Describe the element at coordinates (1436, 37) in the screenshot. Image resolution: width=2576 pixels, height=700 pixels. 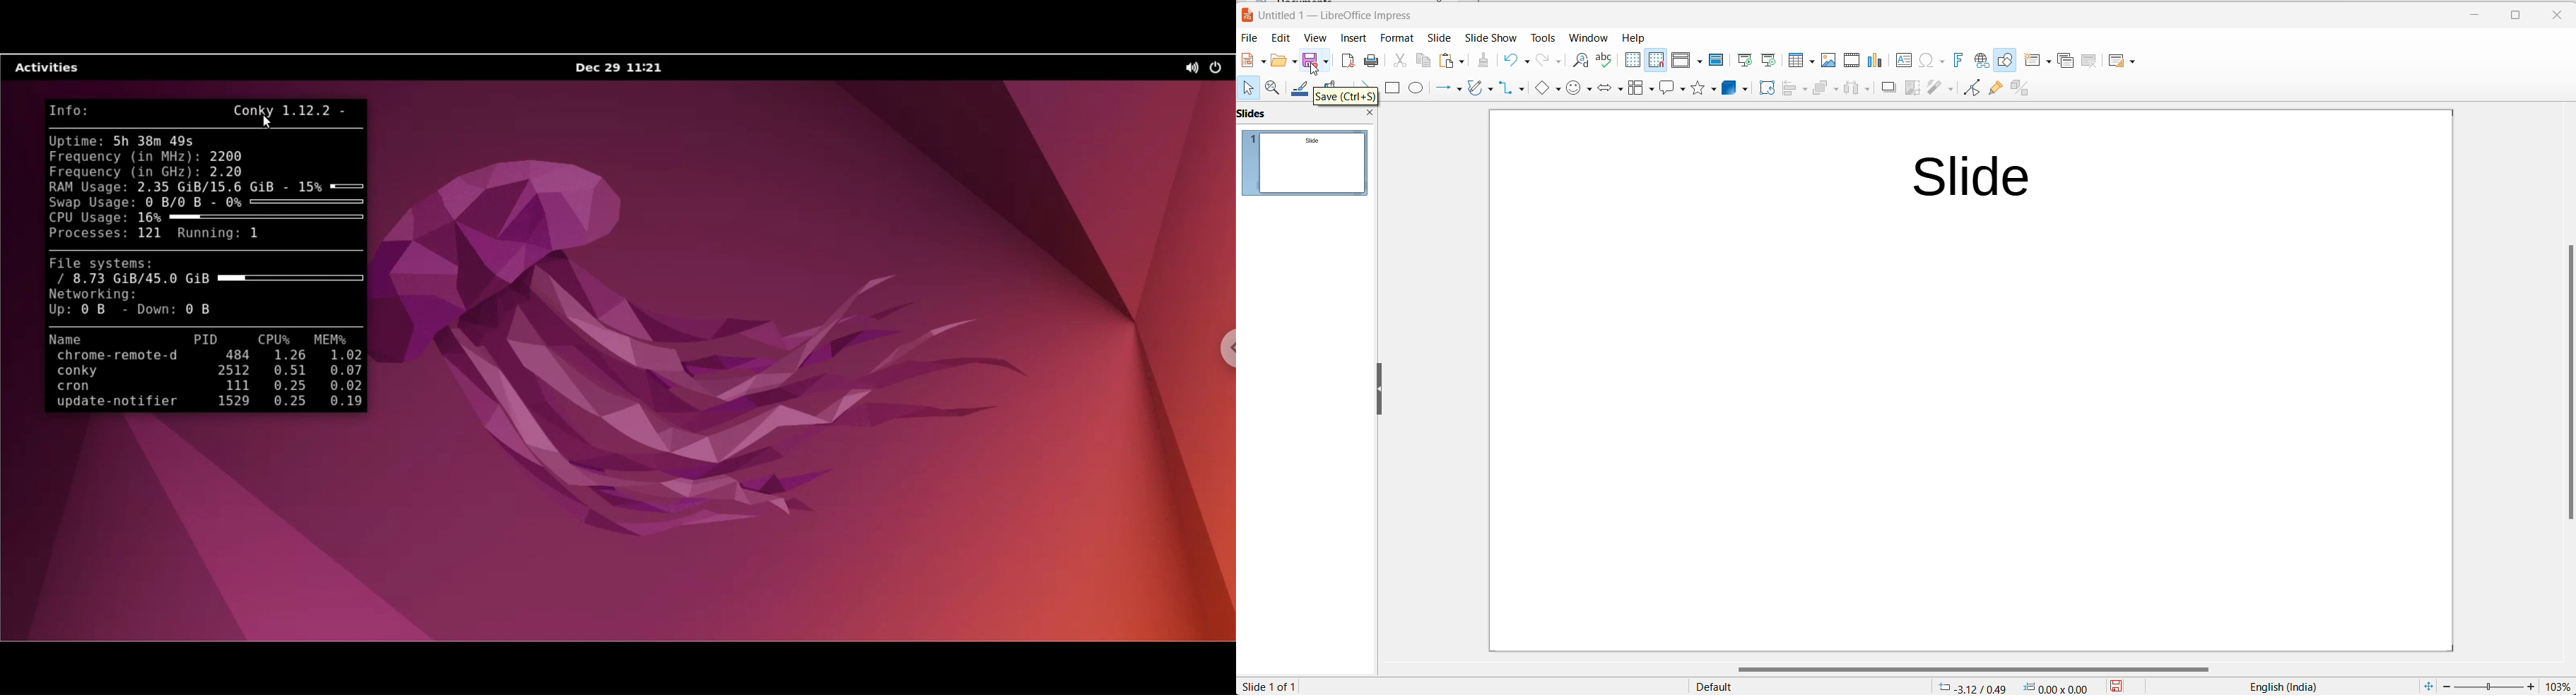
I see `slide` at that location.